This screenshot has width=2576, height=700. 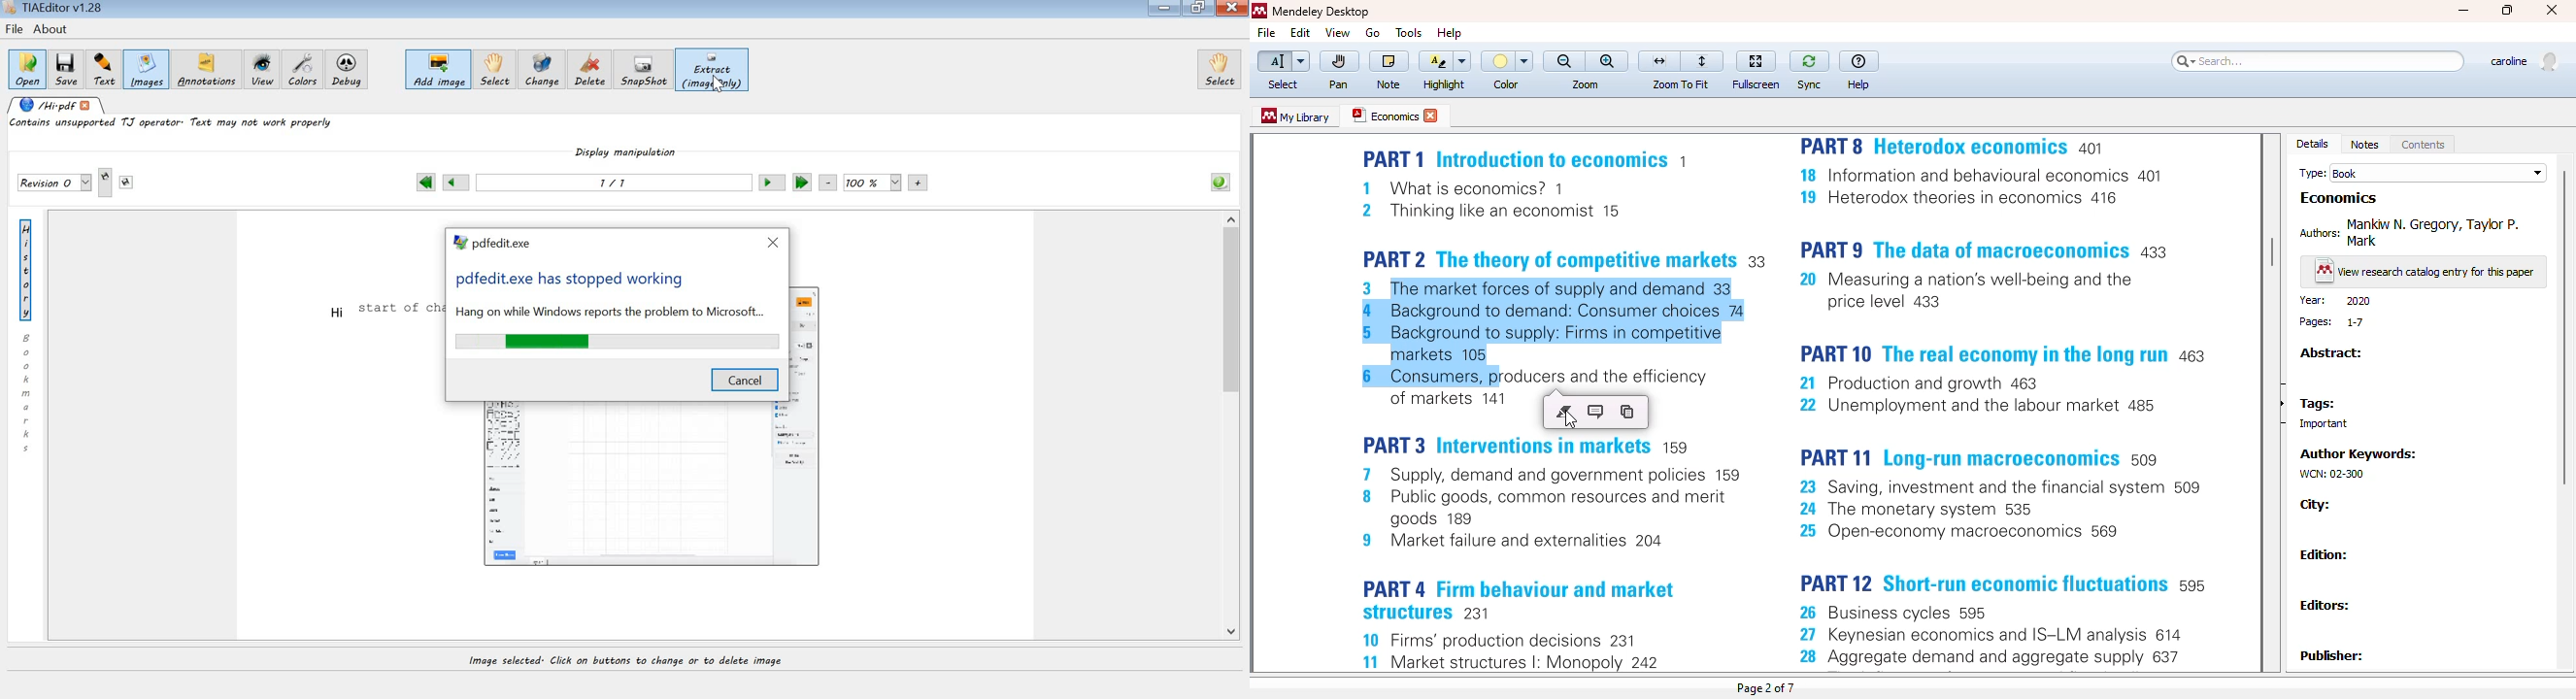 I want to click on view research catalog entry for this paper, so click(x=2425, y=273).